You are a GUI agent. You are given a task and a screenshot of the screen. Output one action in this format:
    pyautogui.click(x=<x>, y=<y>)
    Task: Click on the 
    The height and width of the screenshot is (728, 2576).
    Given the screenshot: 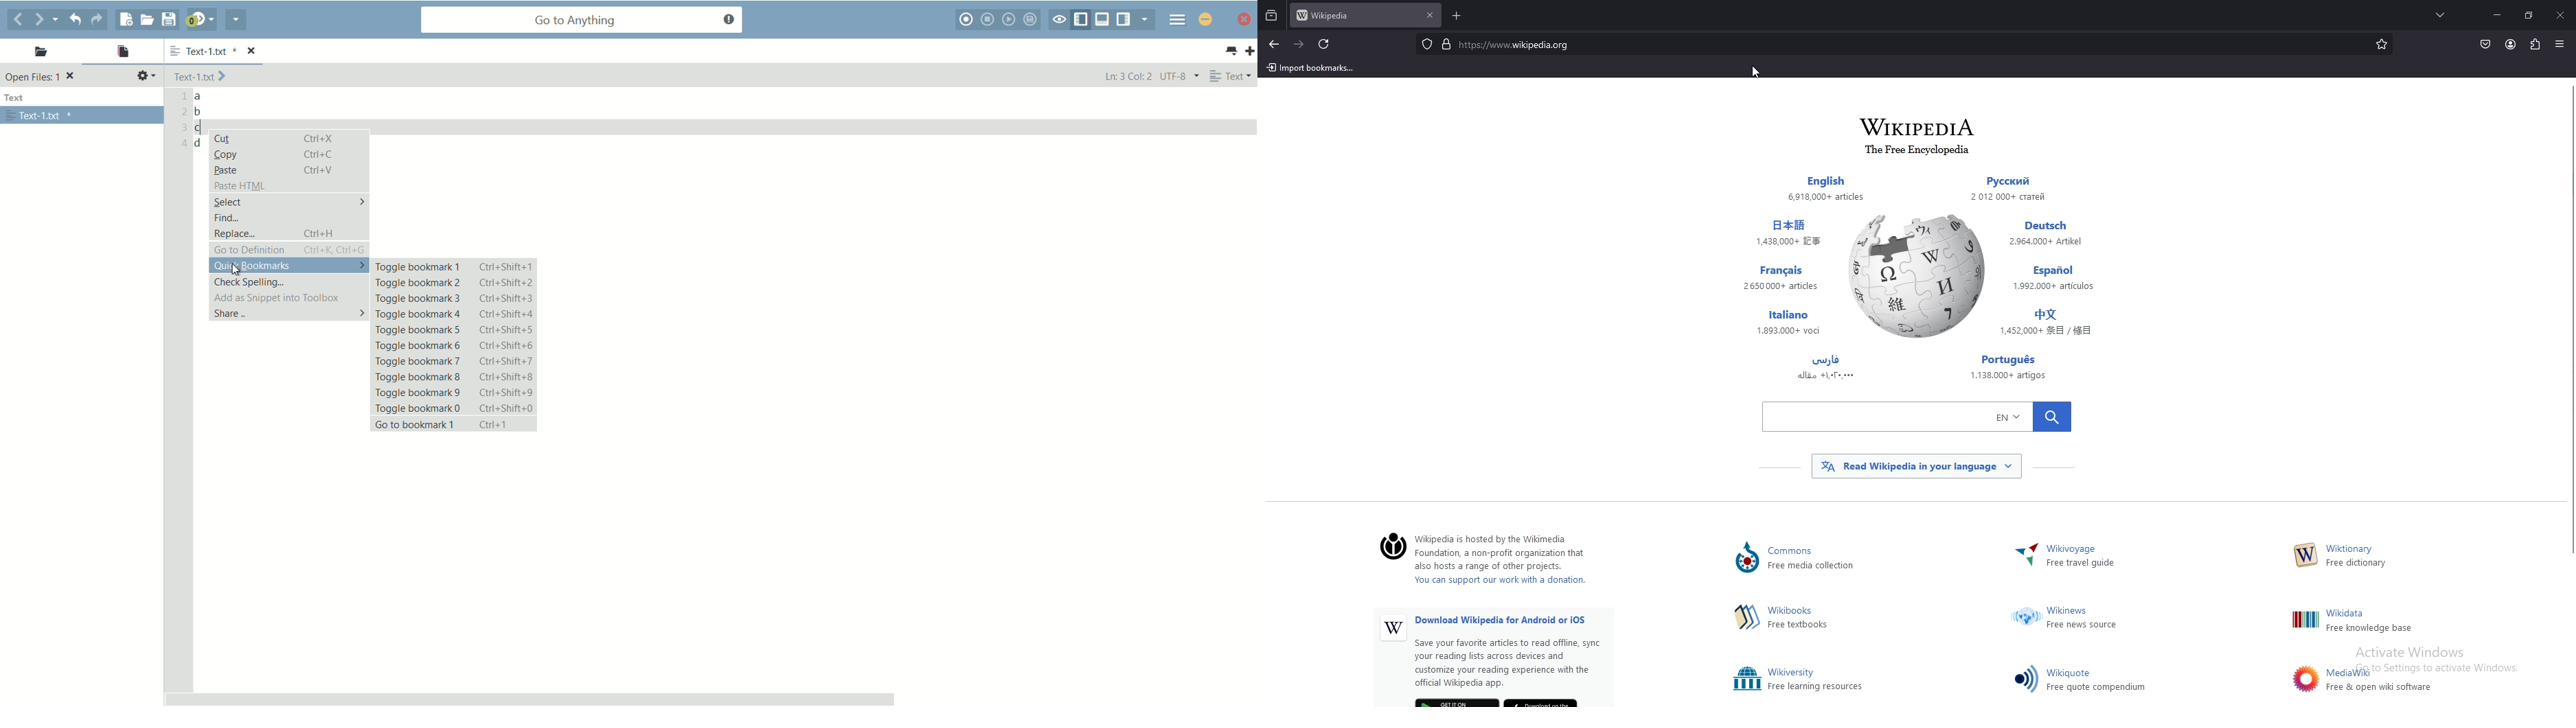 What is the action you would take?
    pyautogui.click(x=2381, y=680)
    